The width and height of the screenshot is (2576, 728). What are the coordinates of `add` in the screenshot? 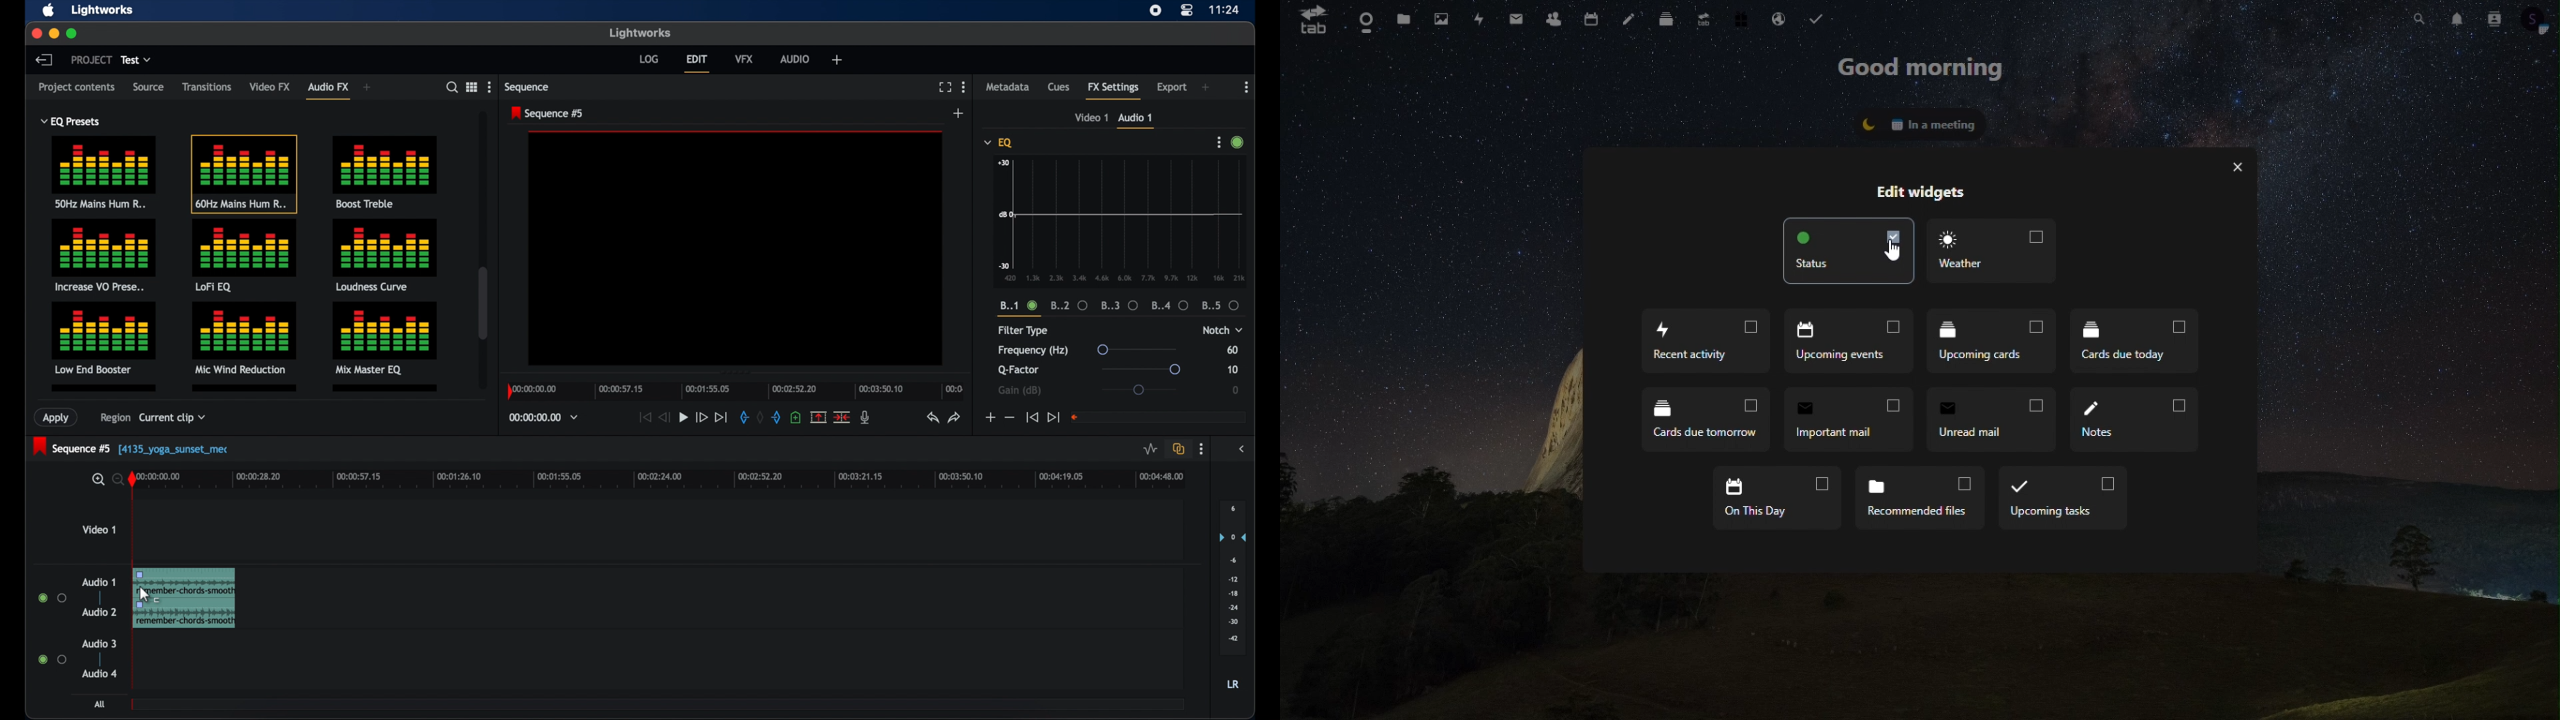 It's located at (837, 59).